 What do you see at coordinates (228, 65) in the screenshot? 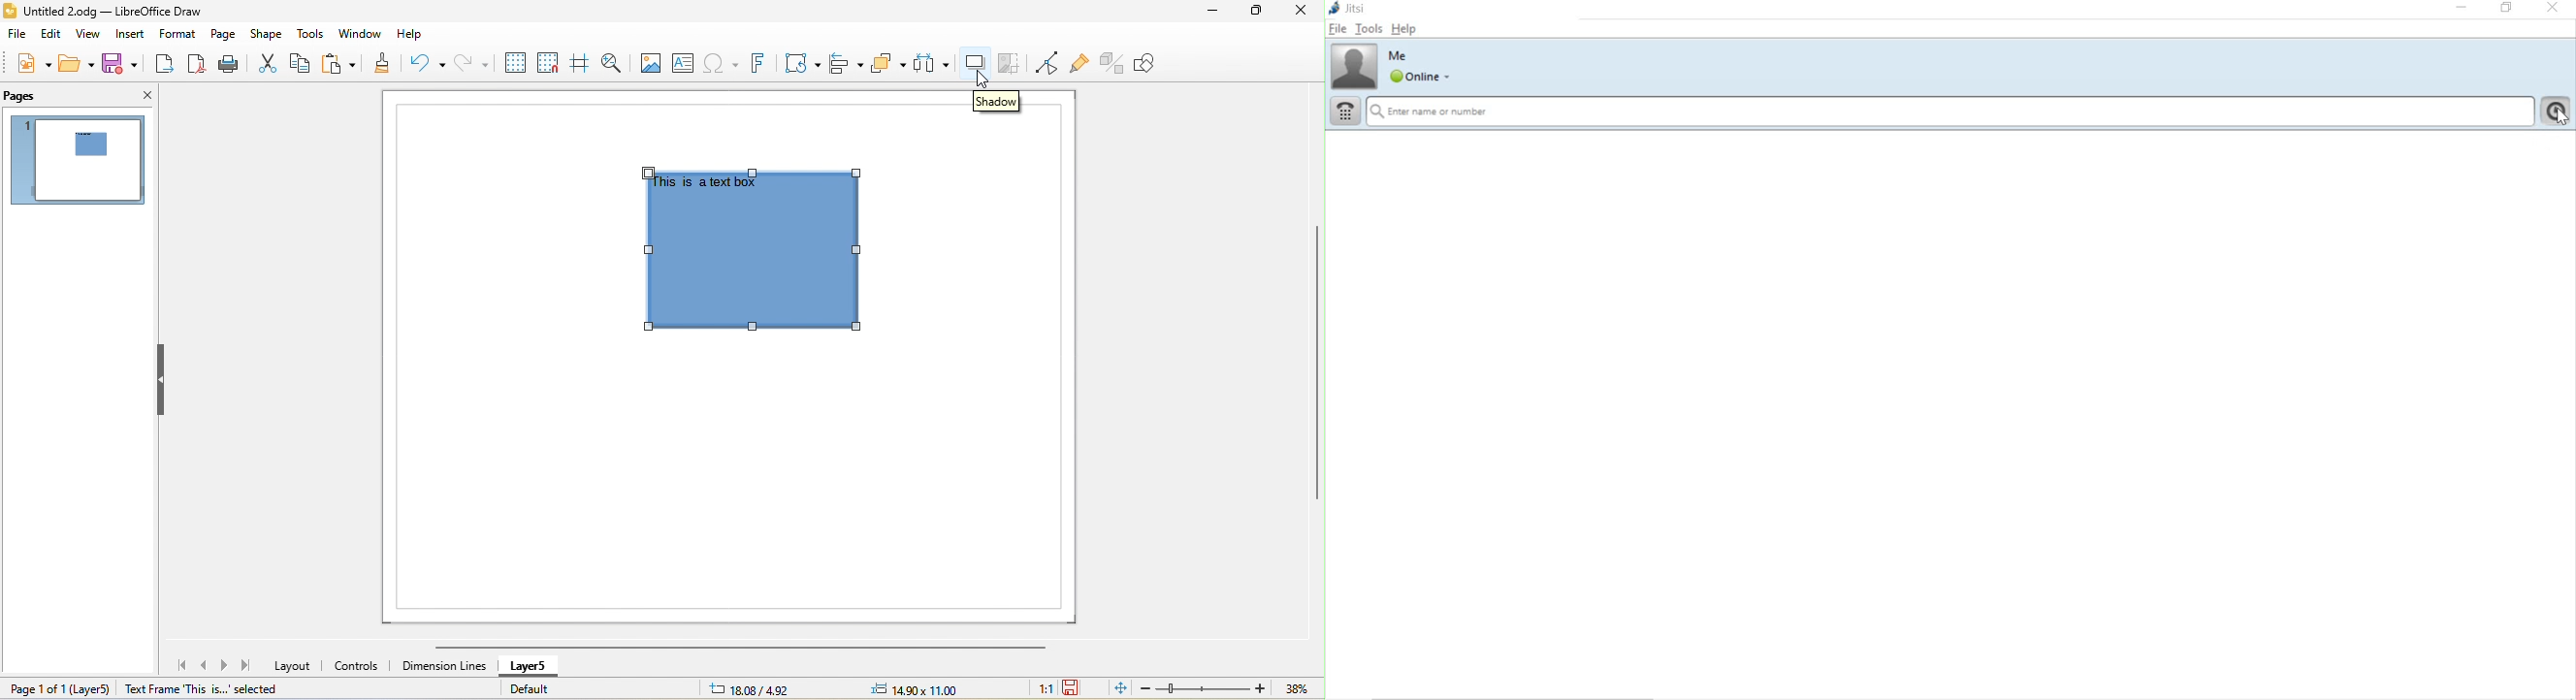
I see `print` at bounding box center [228, 65].